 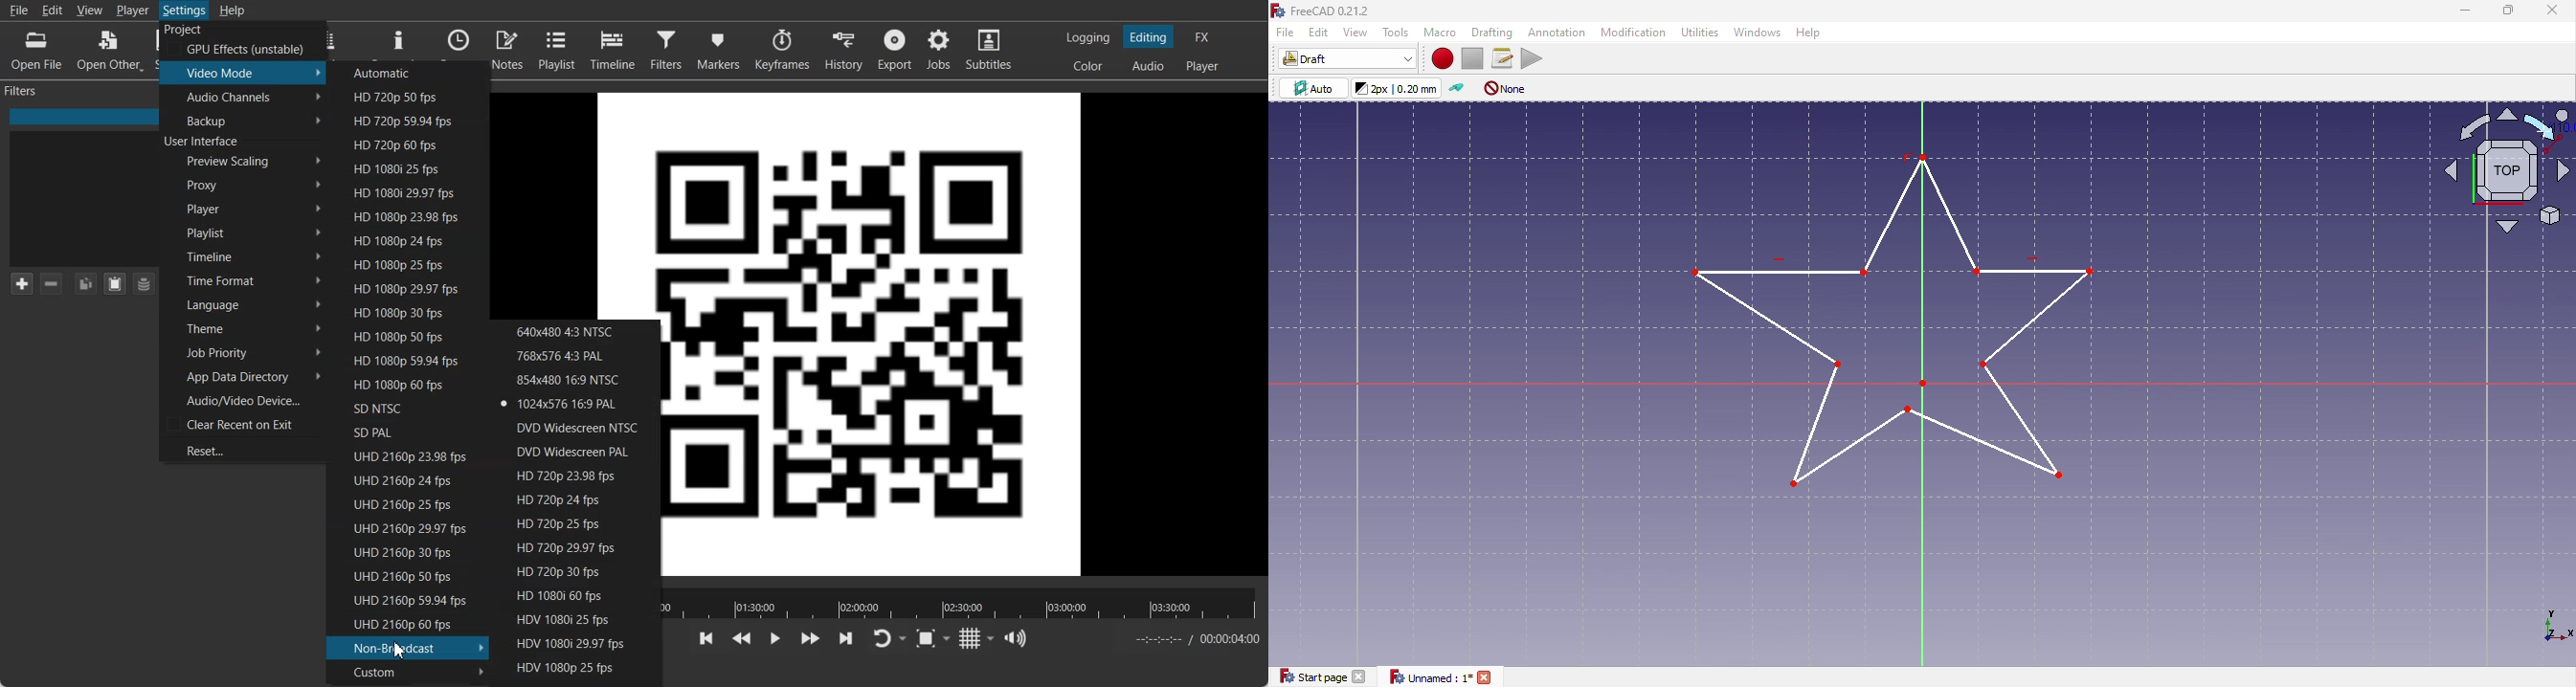 I want to click on Switch to the color layout, so click(x=1090, y=66).